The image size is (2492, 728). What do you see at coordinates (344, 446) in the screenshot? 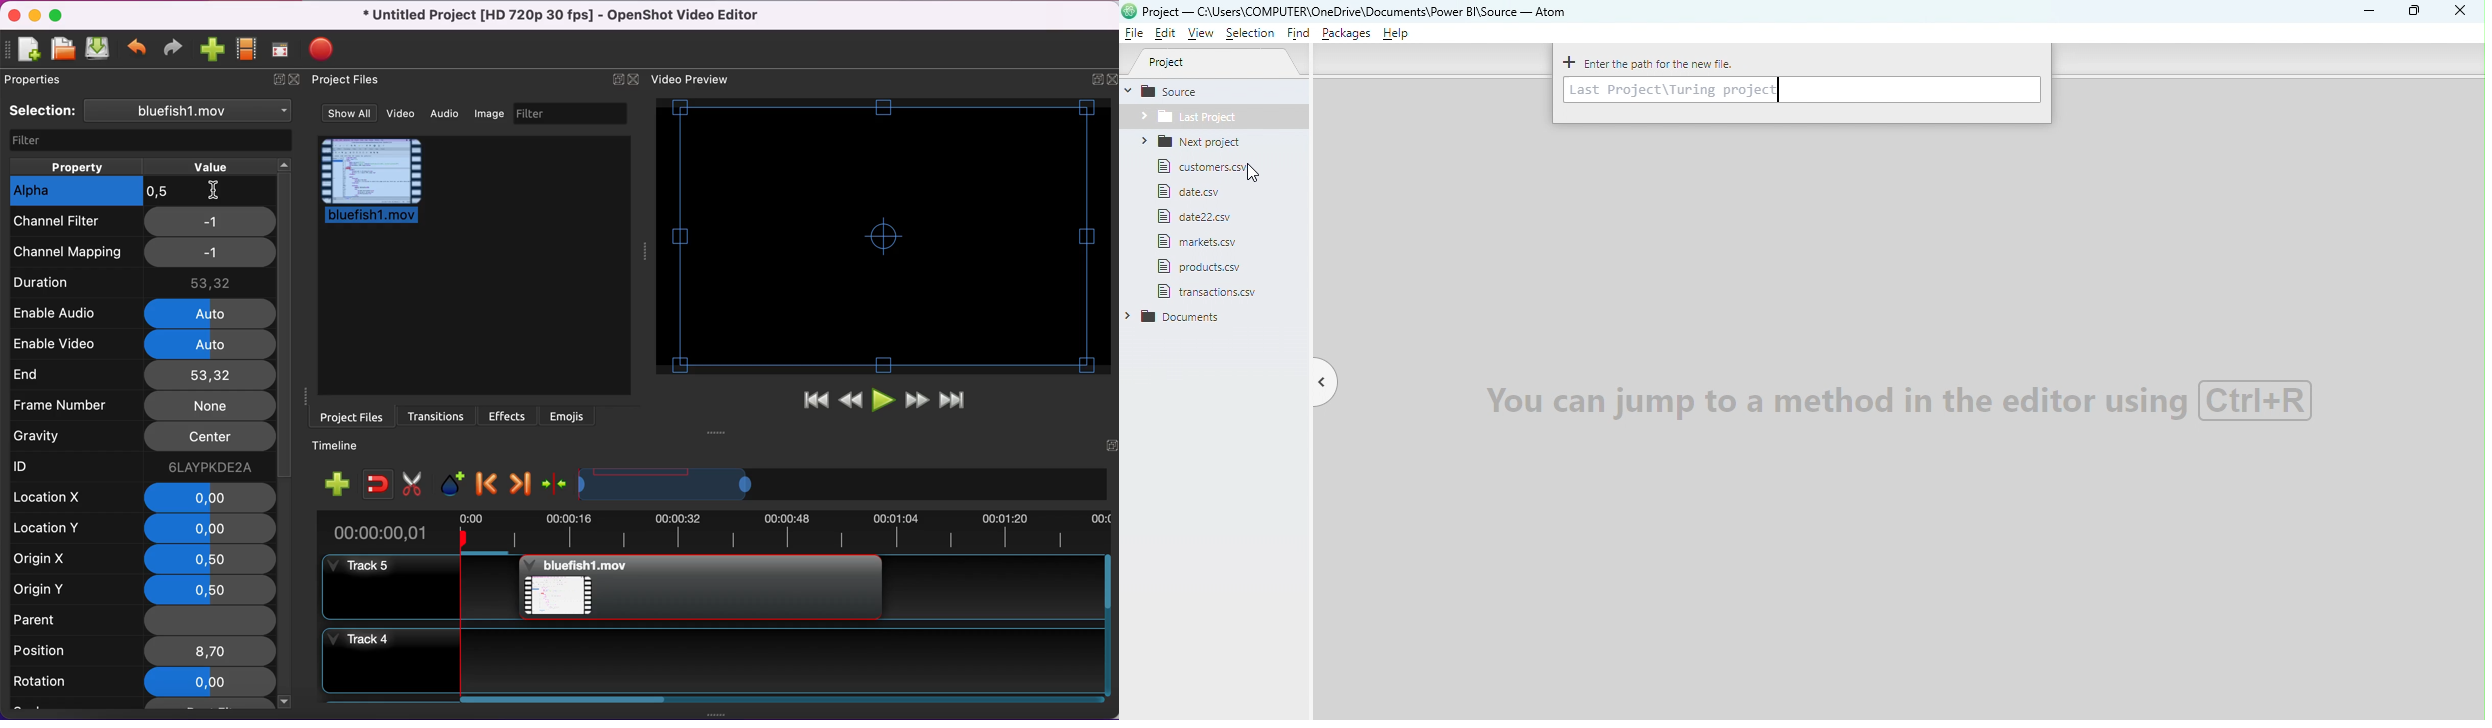
I see `timeline` at bounding box center [344, 446].